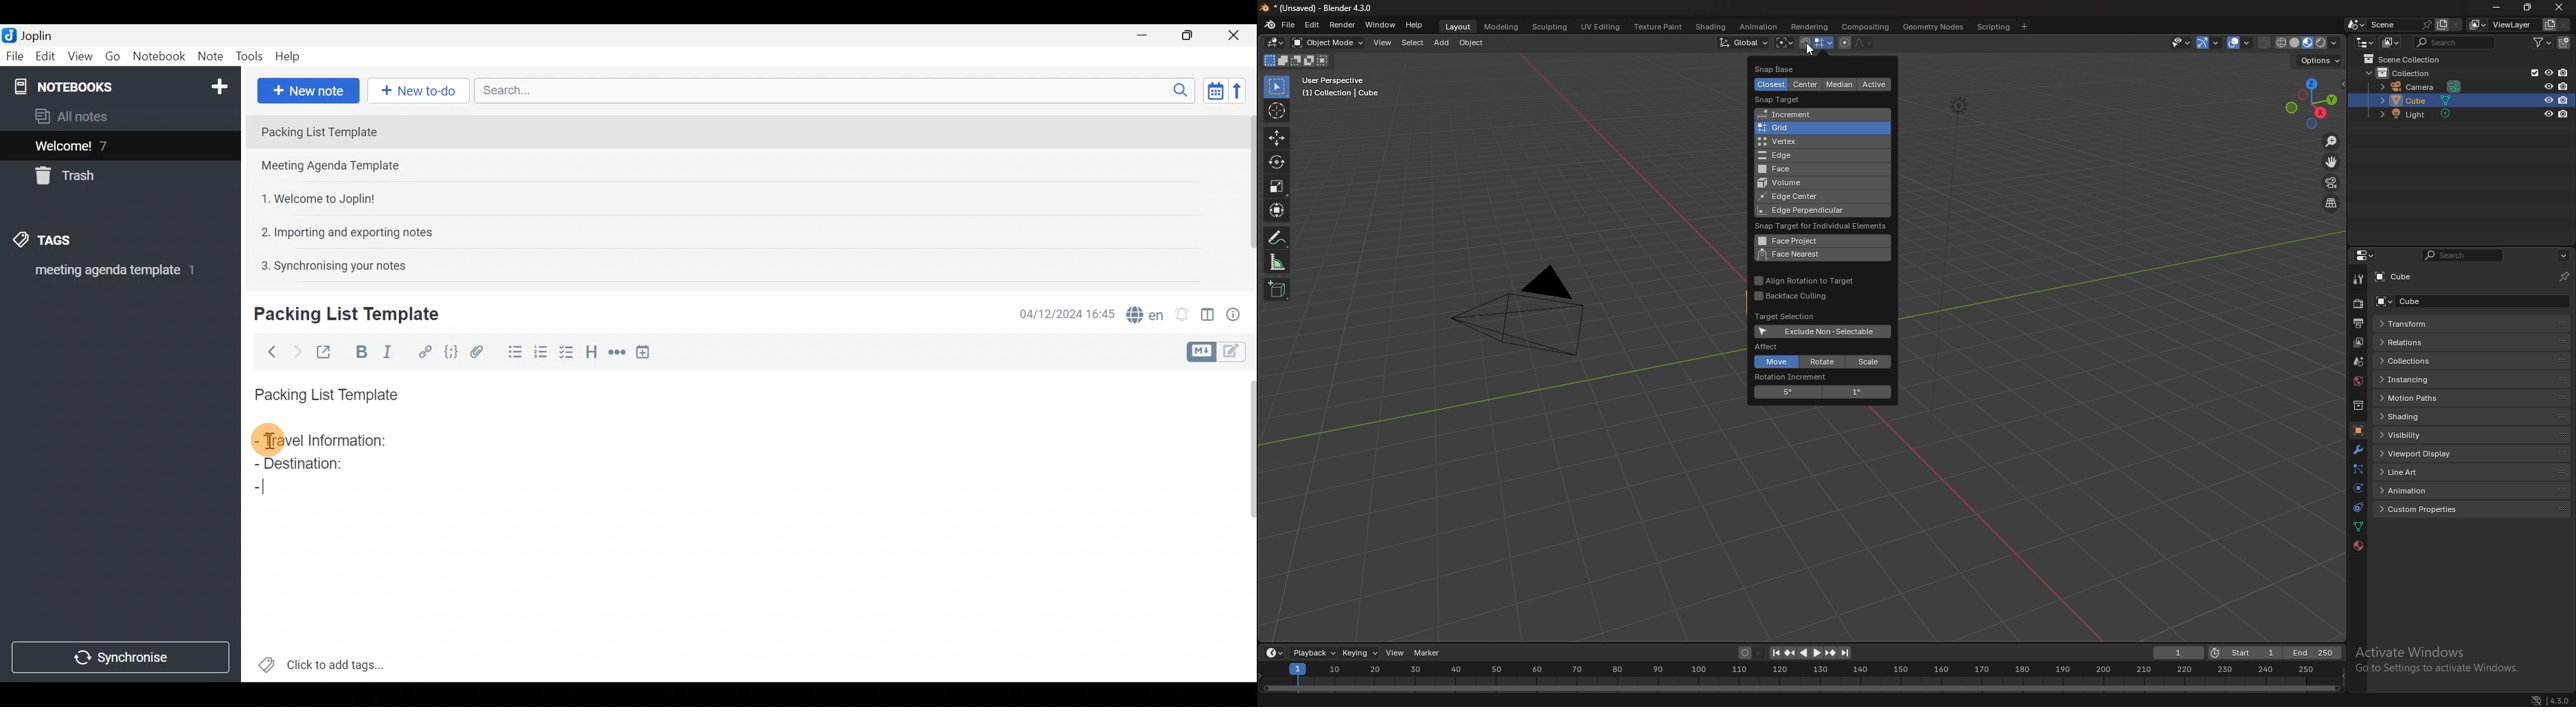  Describe the element at coordinates (1805, 280) in the screenshot. I see `align rotation to target` at that location.